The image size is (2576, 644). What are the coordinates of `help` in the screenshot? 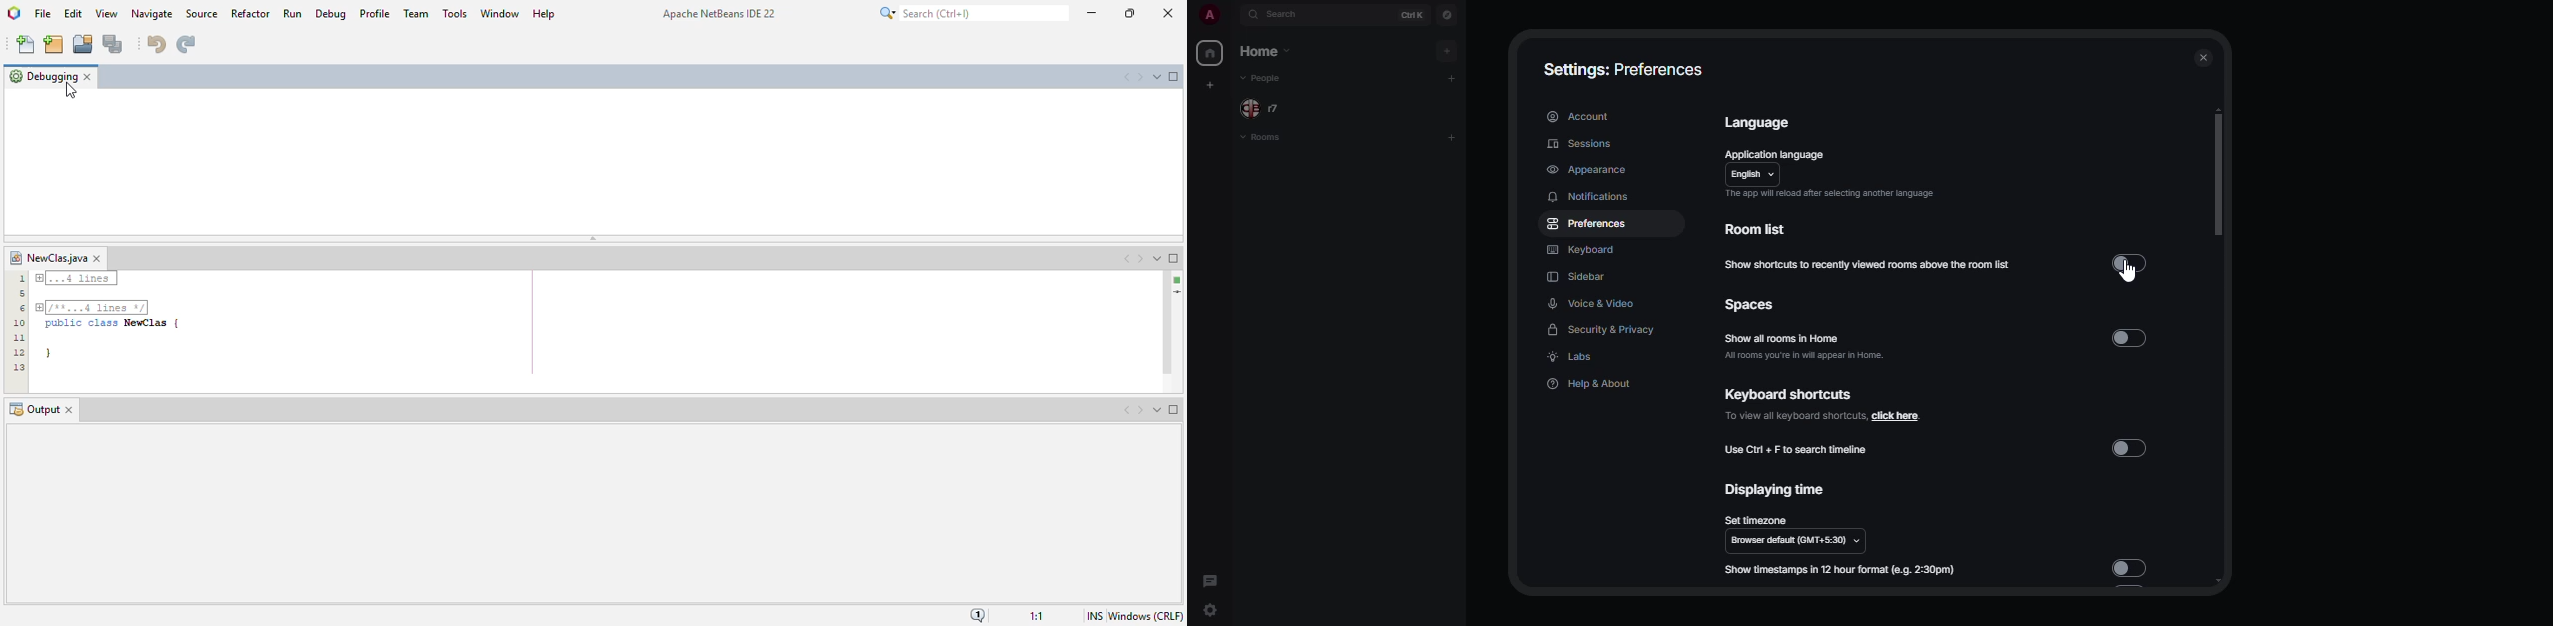 It's located at (544, 12).